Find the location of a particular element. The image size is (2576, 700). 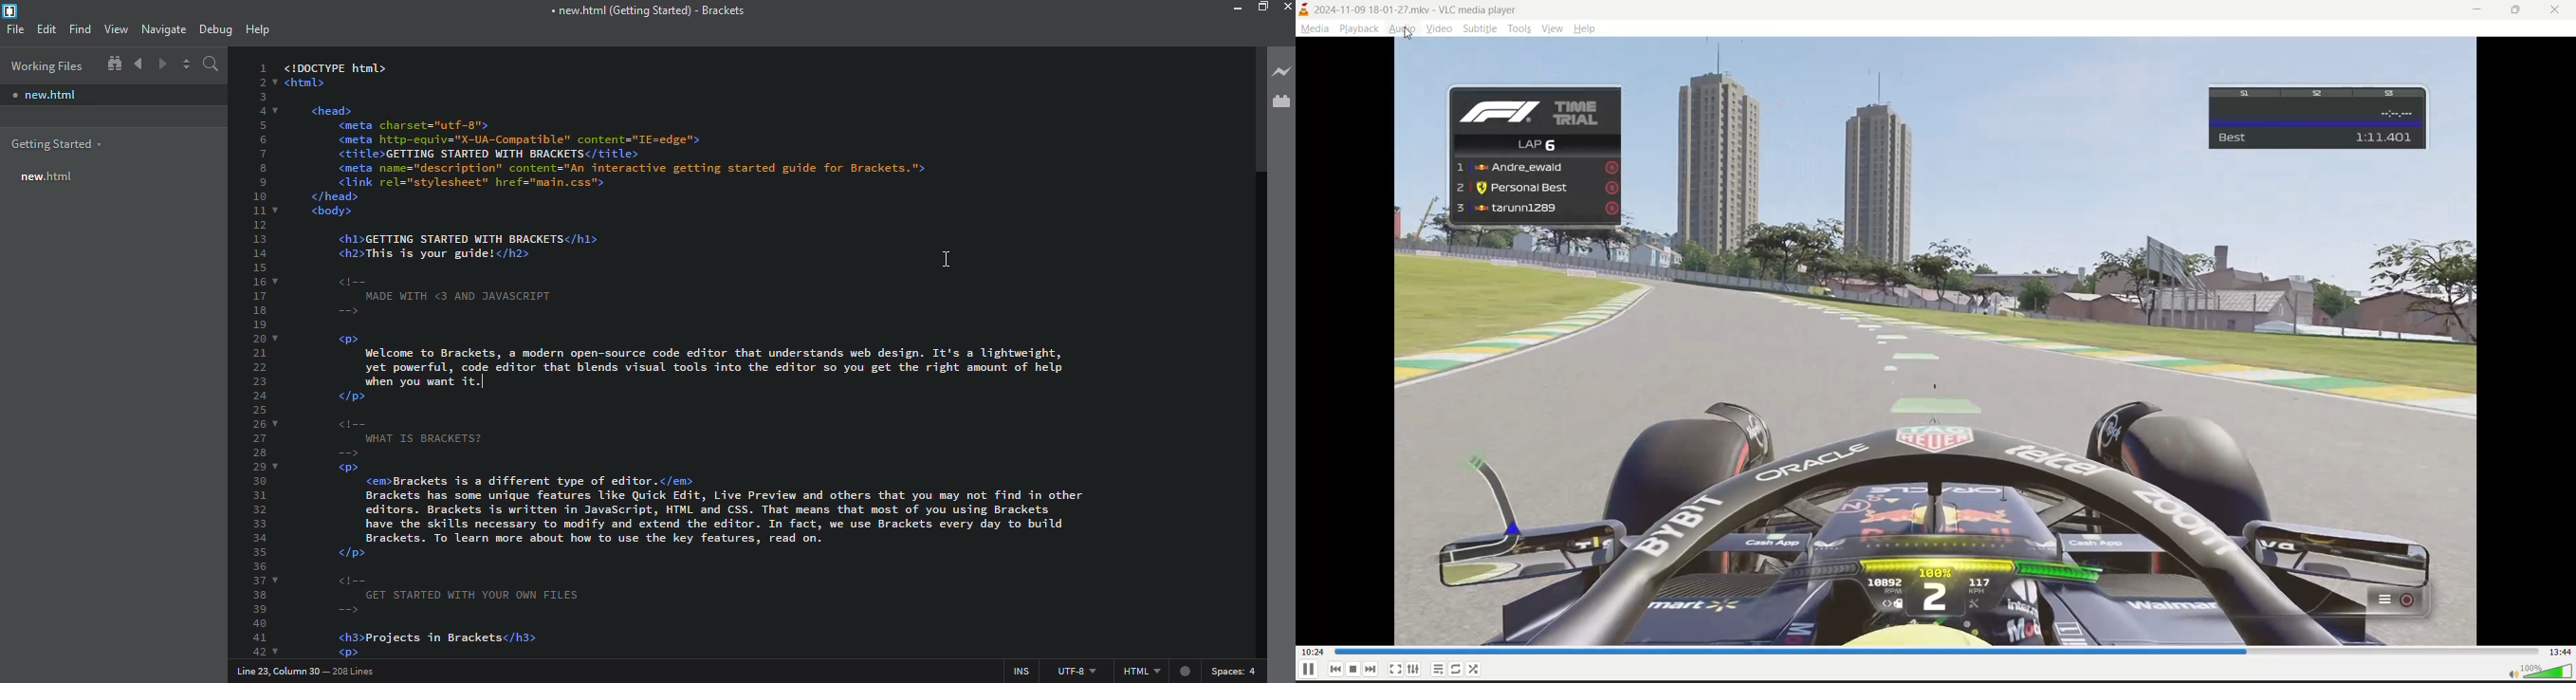

line number is located at coordinates (312, 671).